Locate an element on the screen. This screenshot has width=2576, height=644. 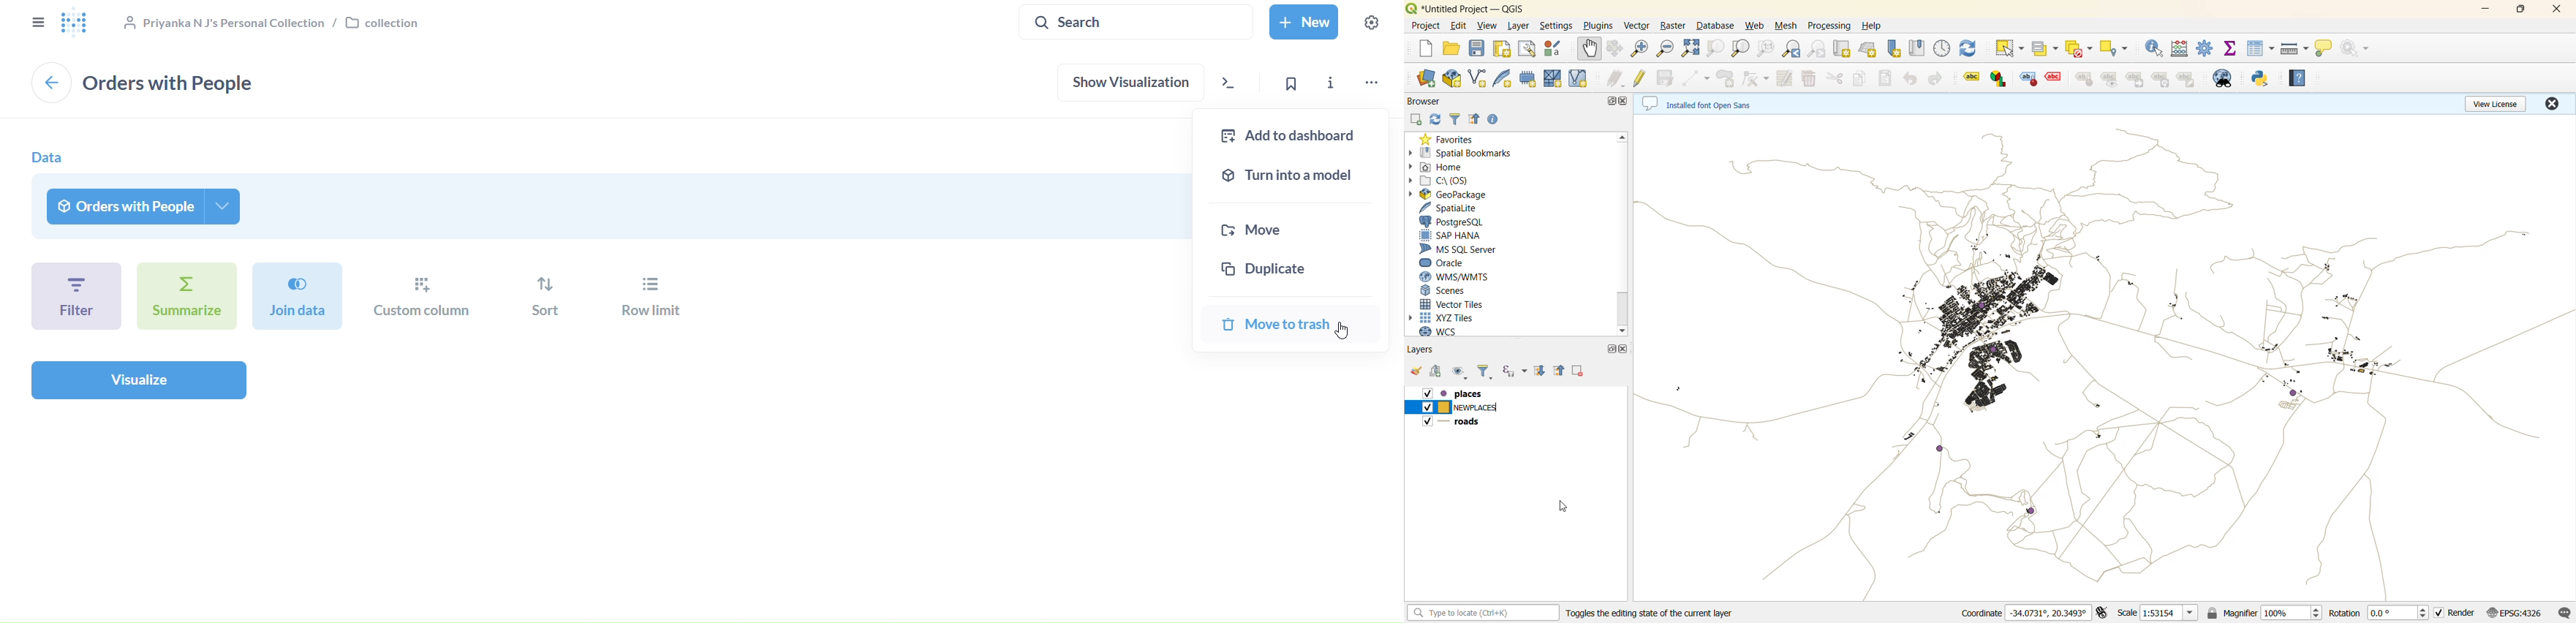
close is located at coordinates (2556, 10).